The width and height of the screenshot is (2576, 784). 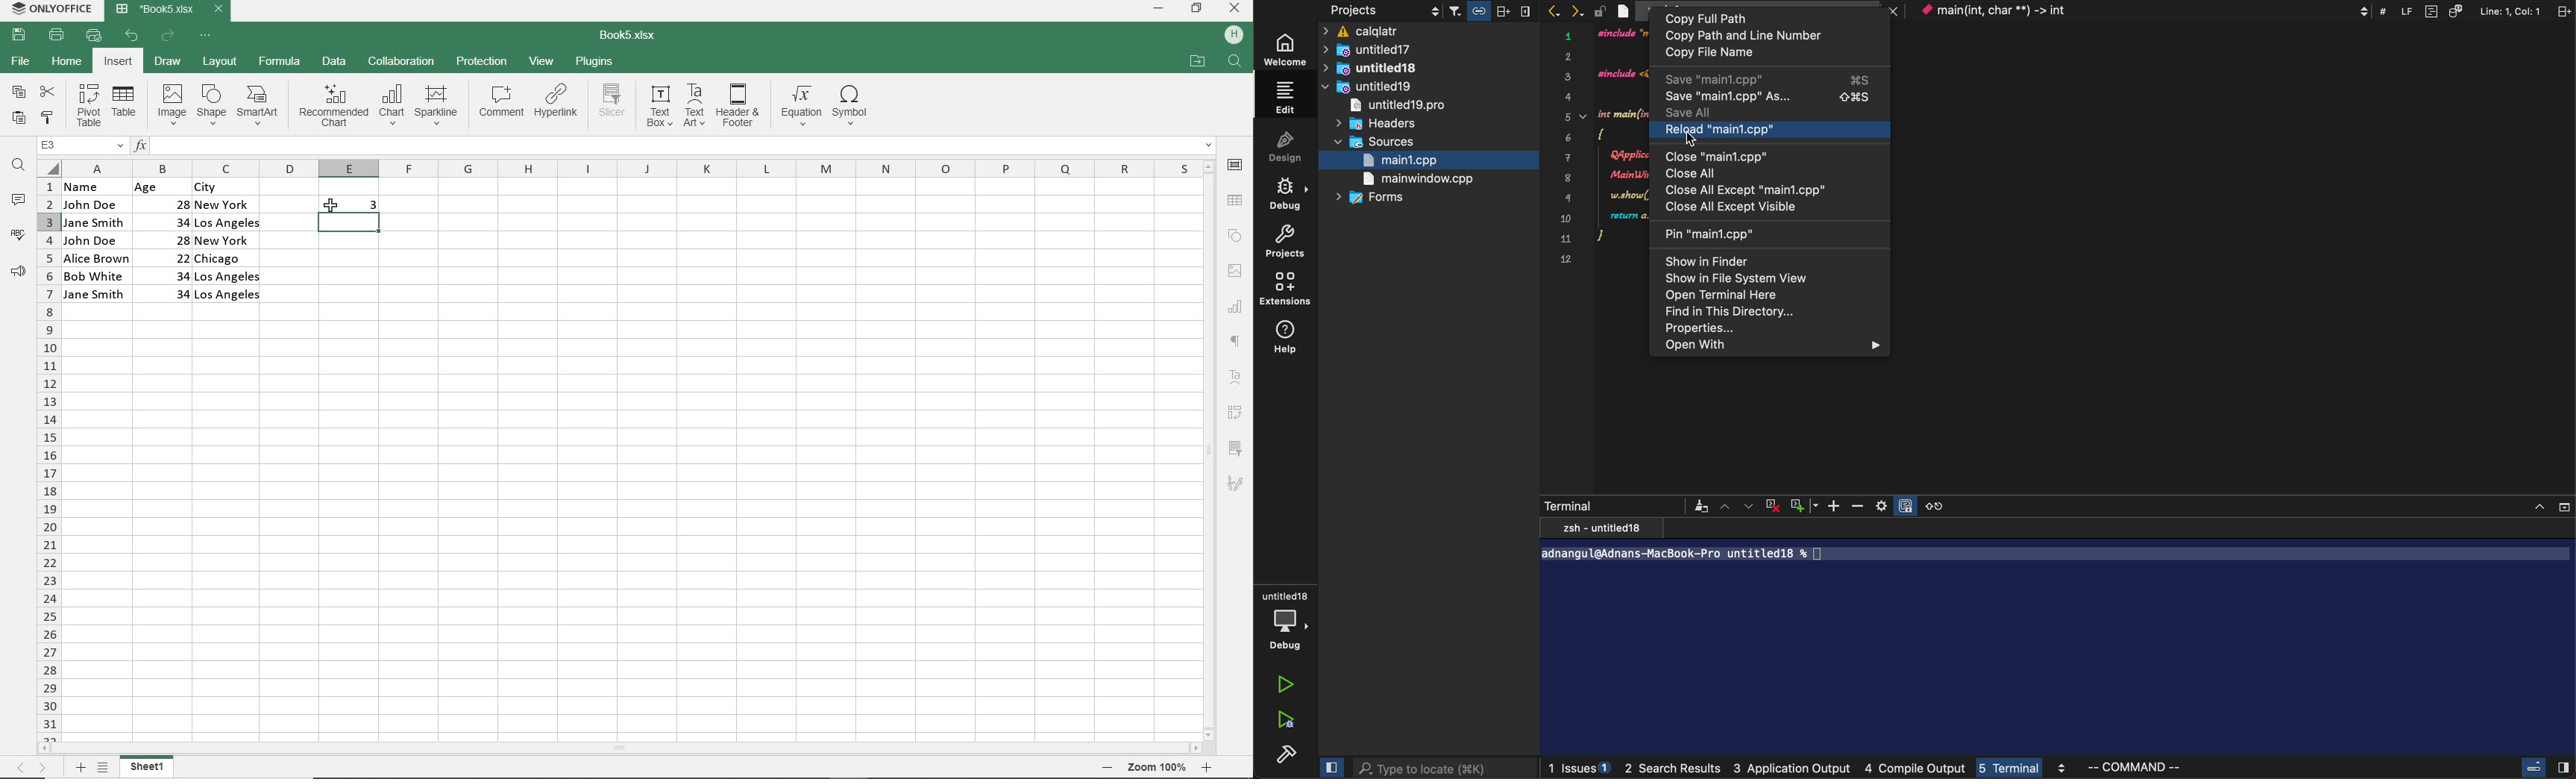 I want to click on FORMULA, so click(x=278, y=61).